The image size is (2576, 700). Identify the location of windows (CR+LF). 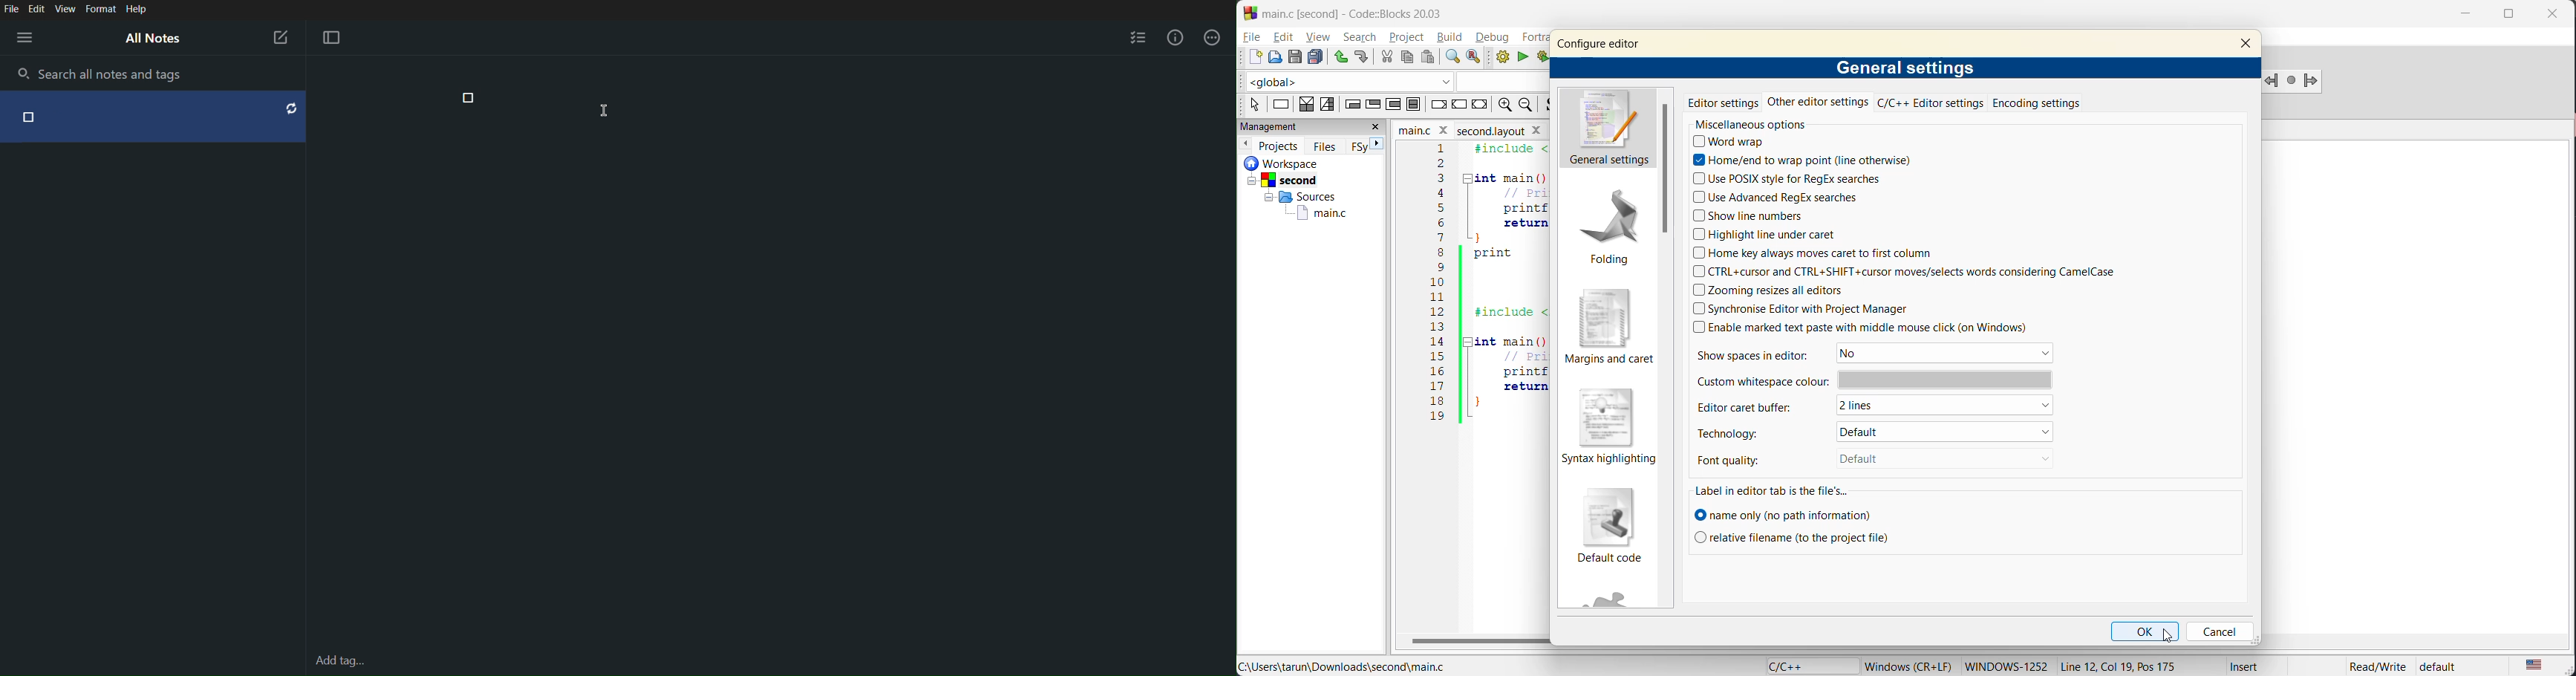
(1909, 666).